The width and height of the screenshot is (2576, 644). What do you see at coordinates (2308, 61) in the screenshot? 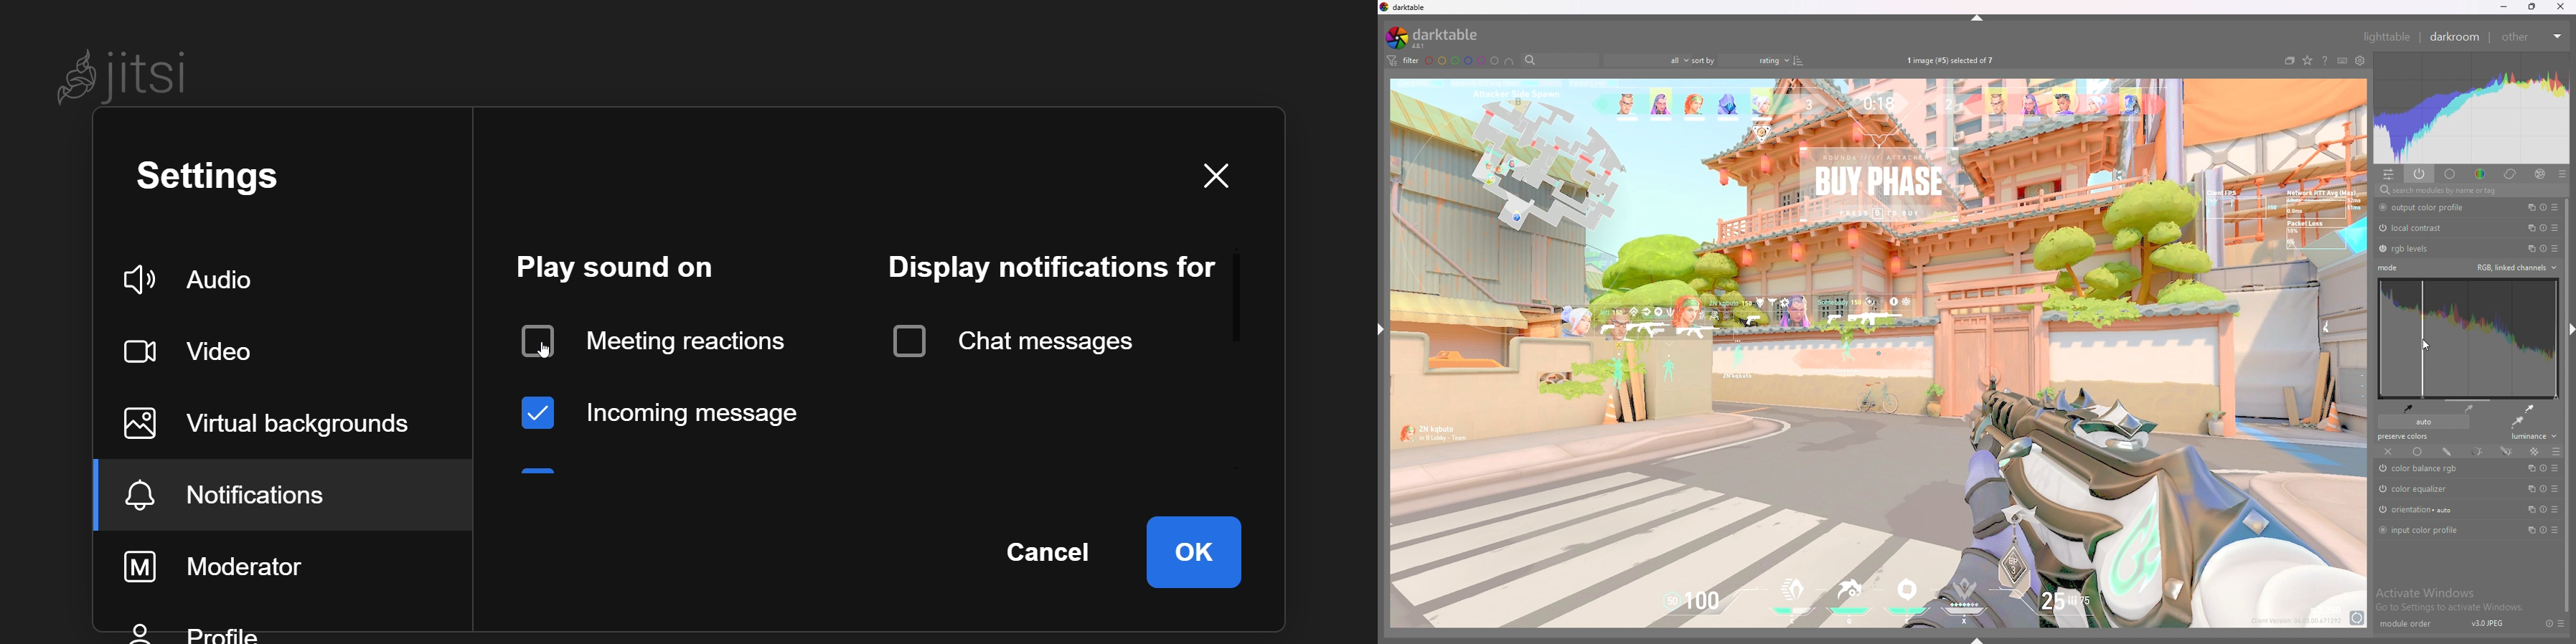
I see `change type of overlays` at bounding box center [2308, 61].